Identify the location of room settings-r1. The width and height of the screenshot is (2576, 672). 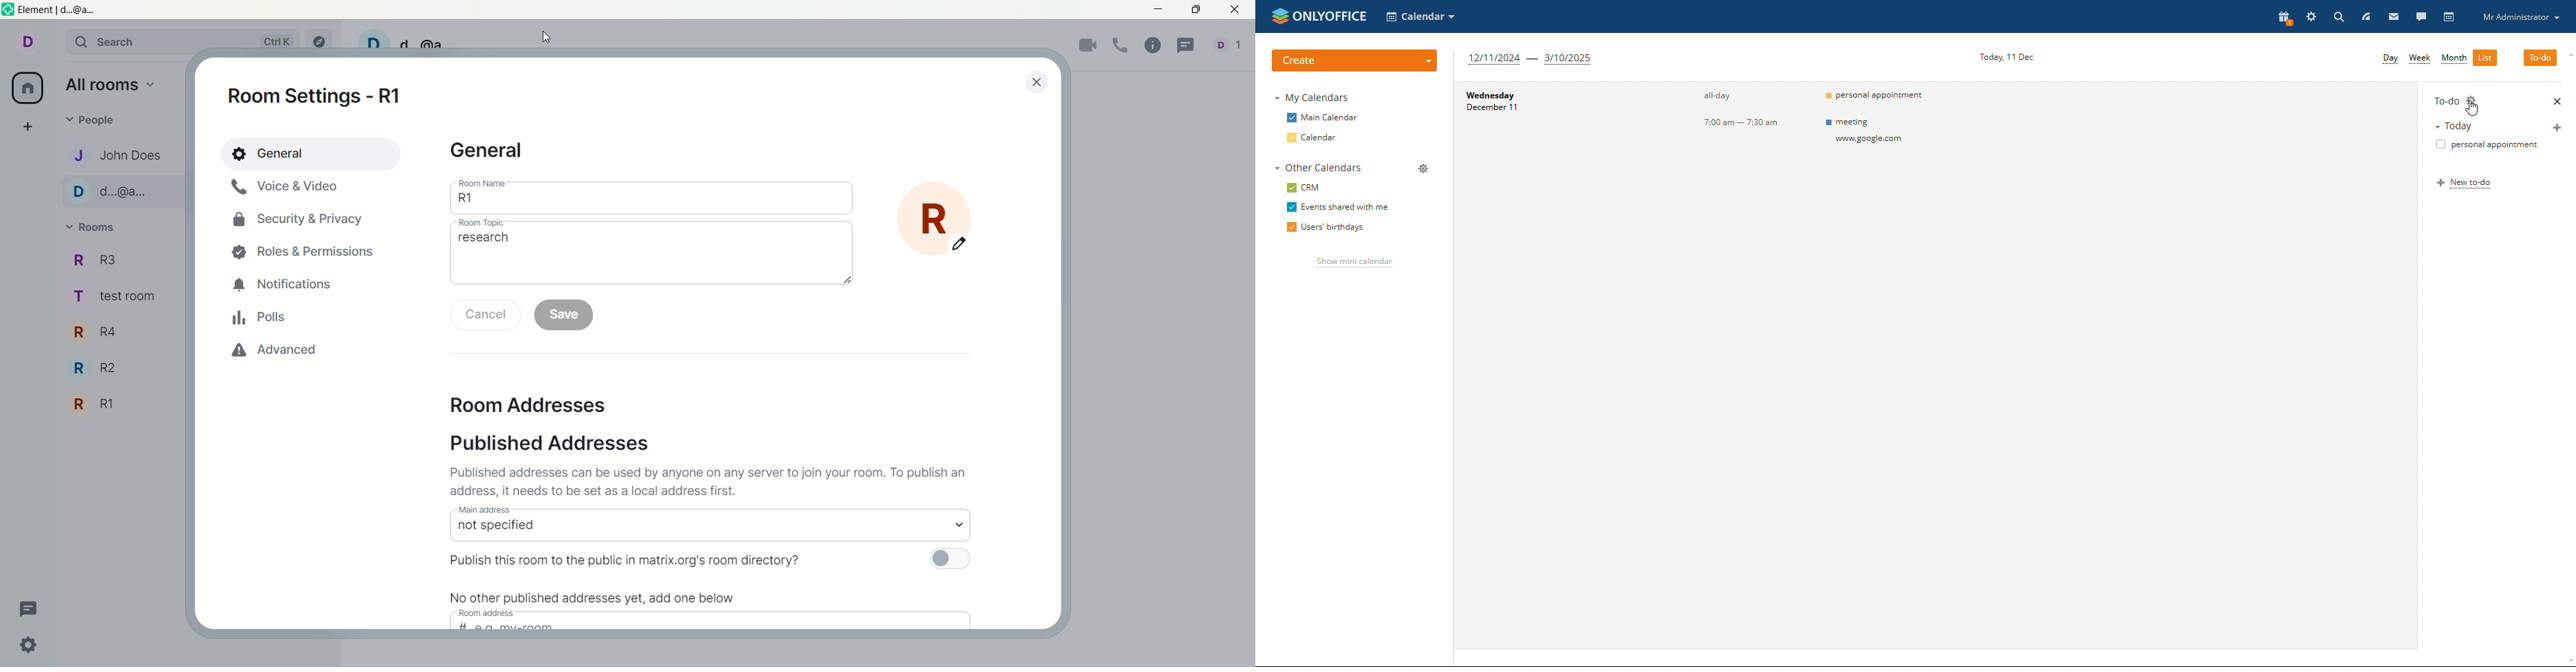
(312, 99).